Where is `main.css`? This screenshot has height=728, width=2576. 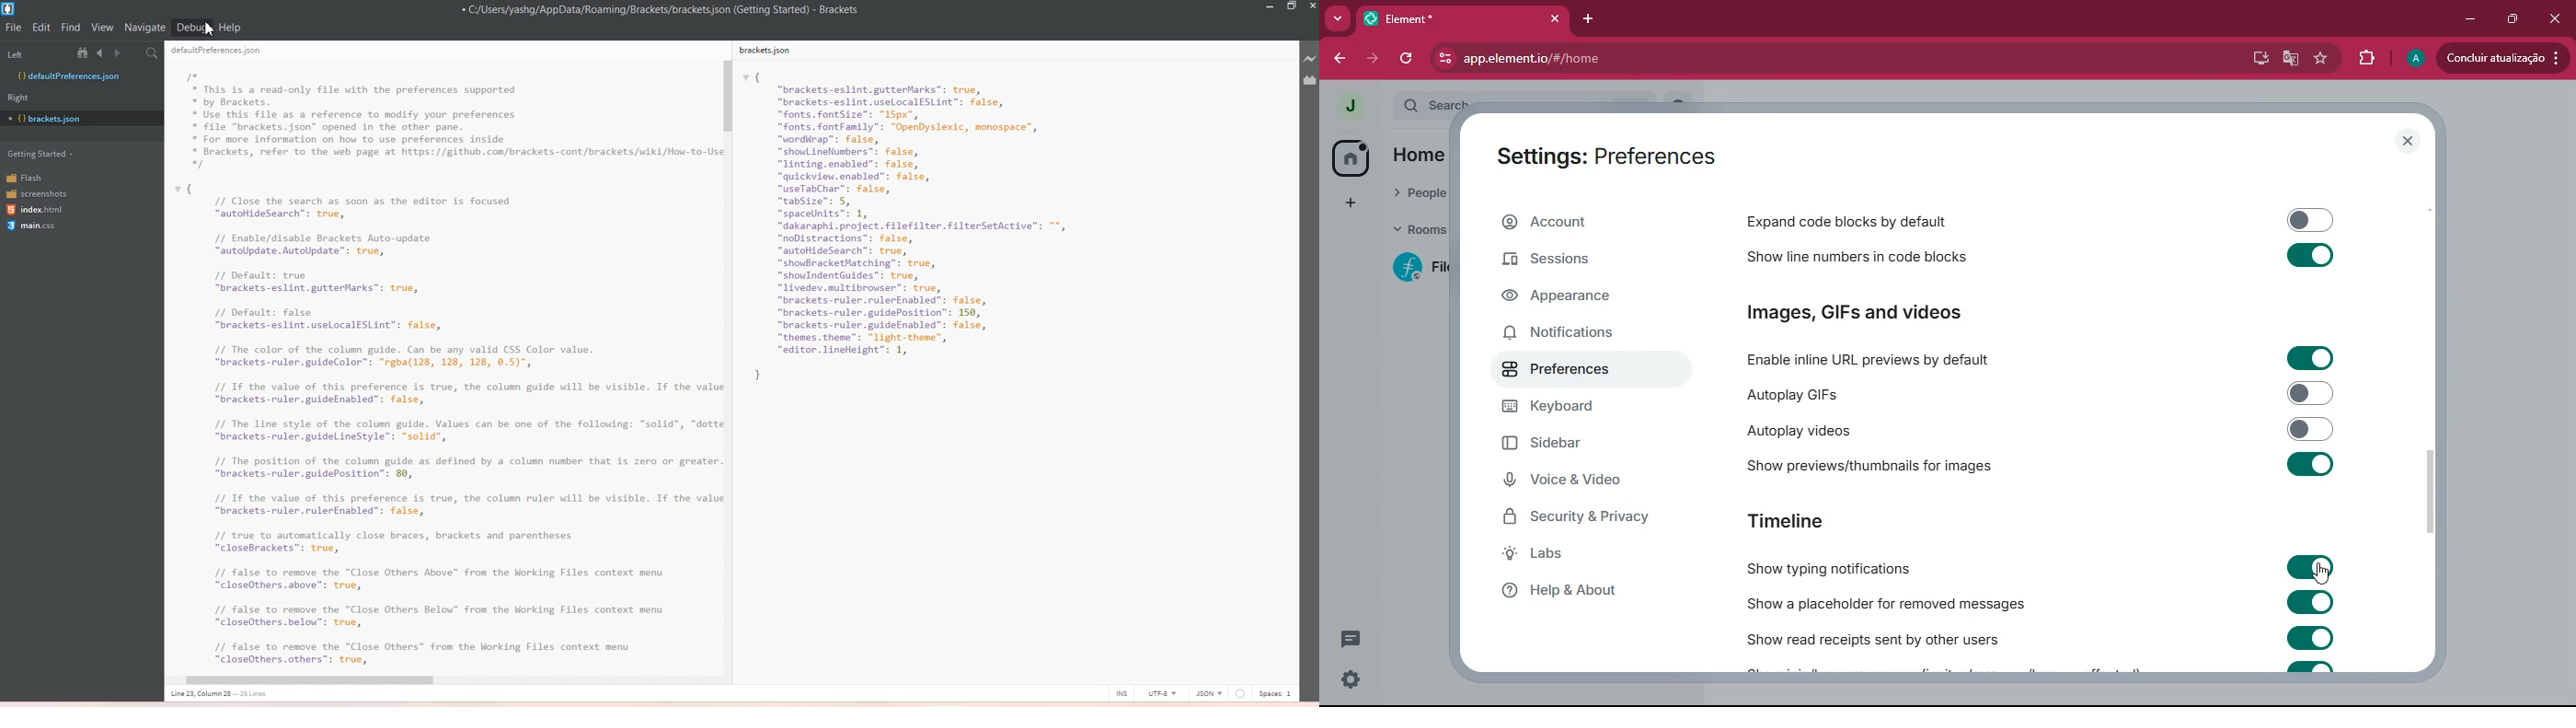 main.css is located at coordinates (34, 228).